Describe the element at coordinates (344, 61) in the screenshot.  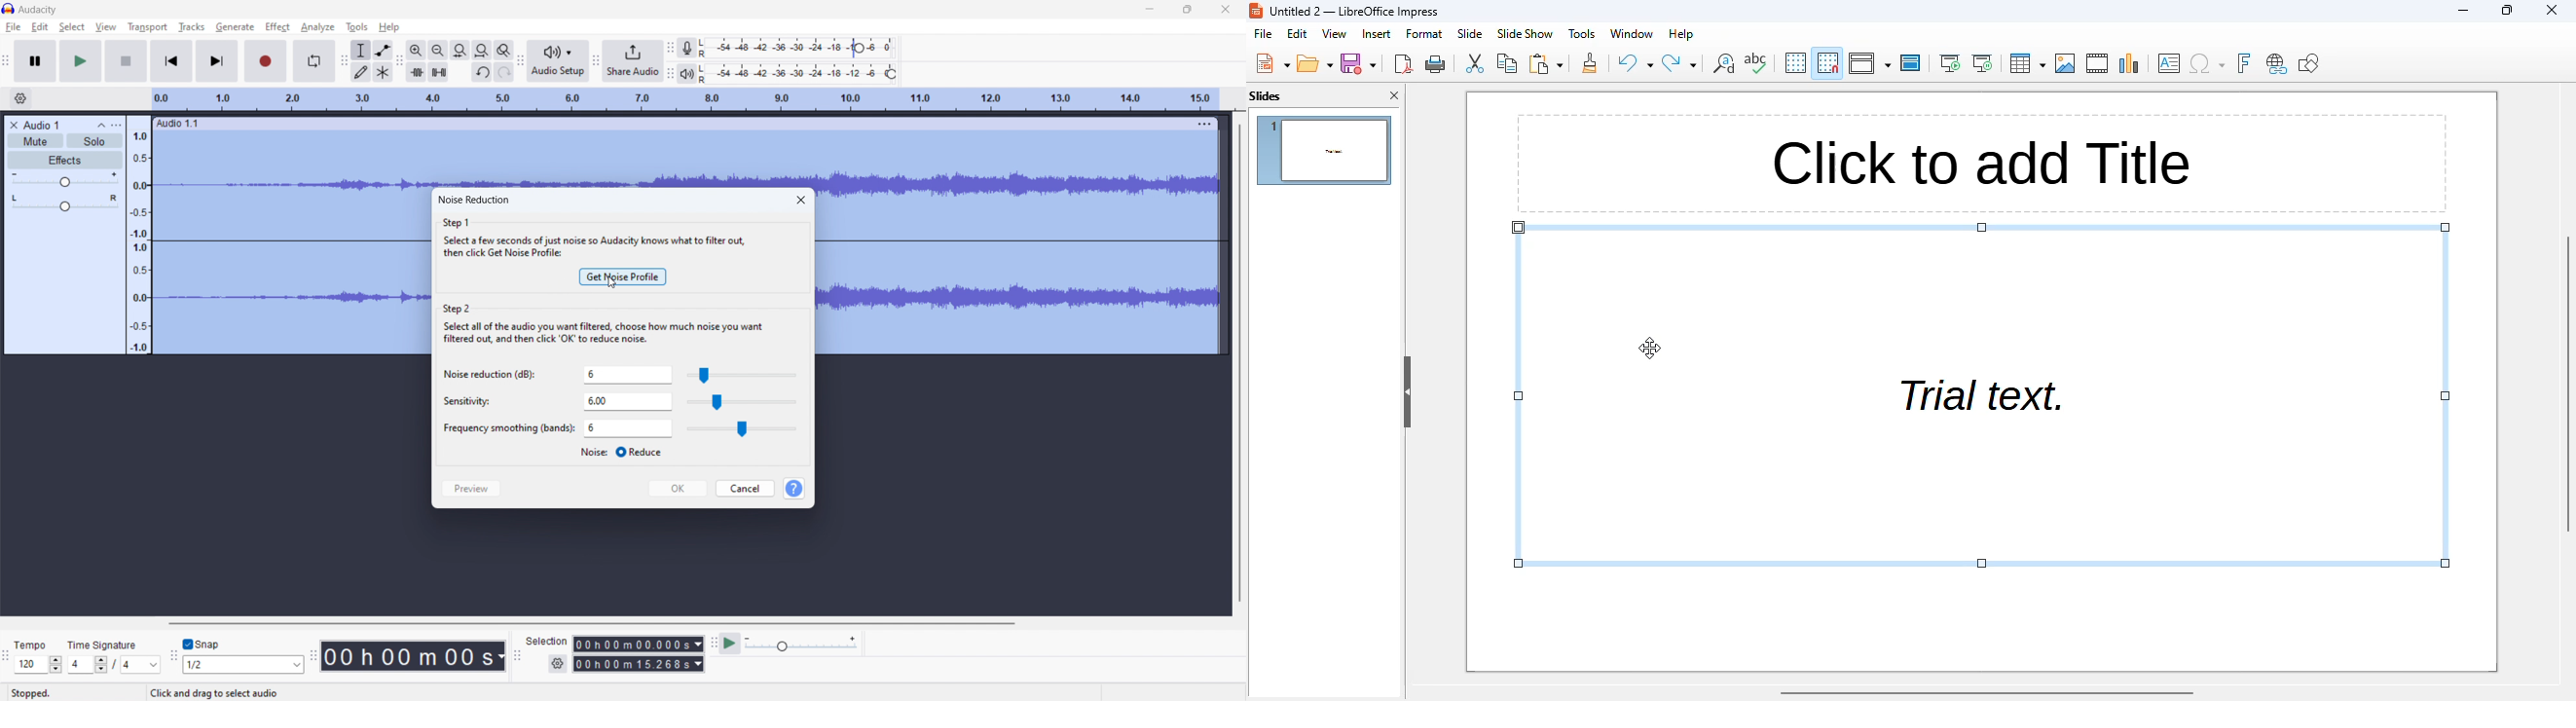
I see `tools toolbar` at that location.